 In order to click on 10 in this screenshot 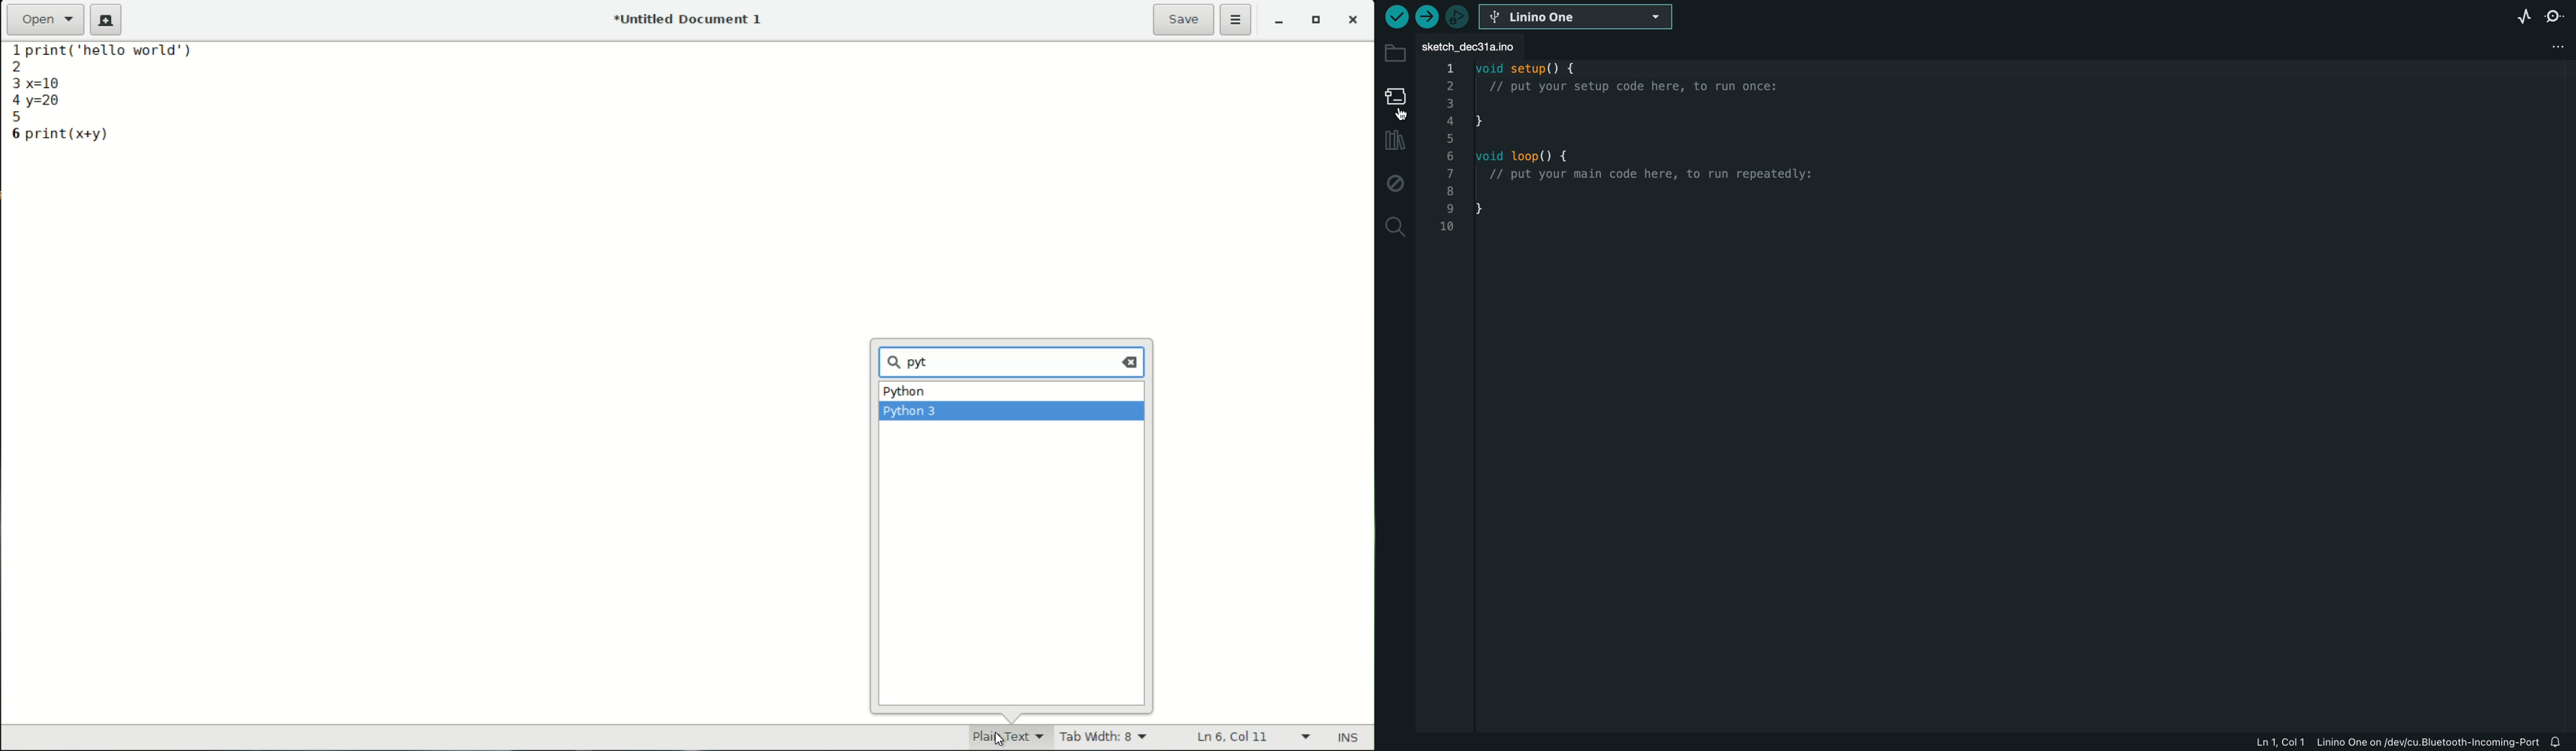, I will do `click(1449, 229)`.